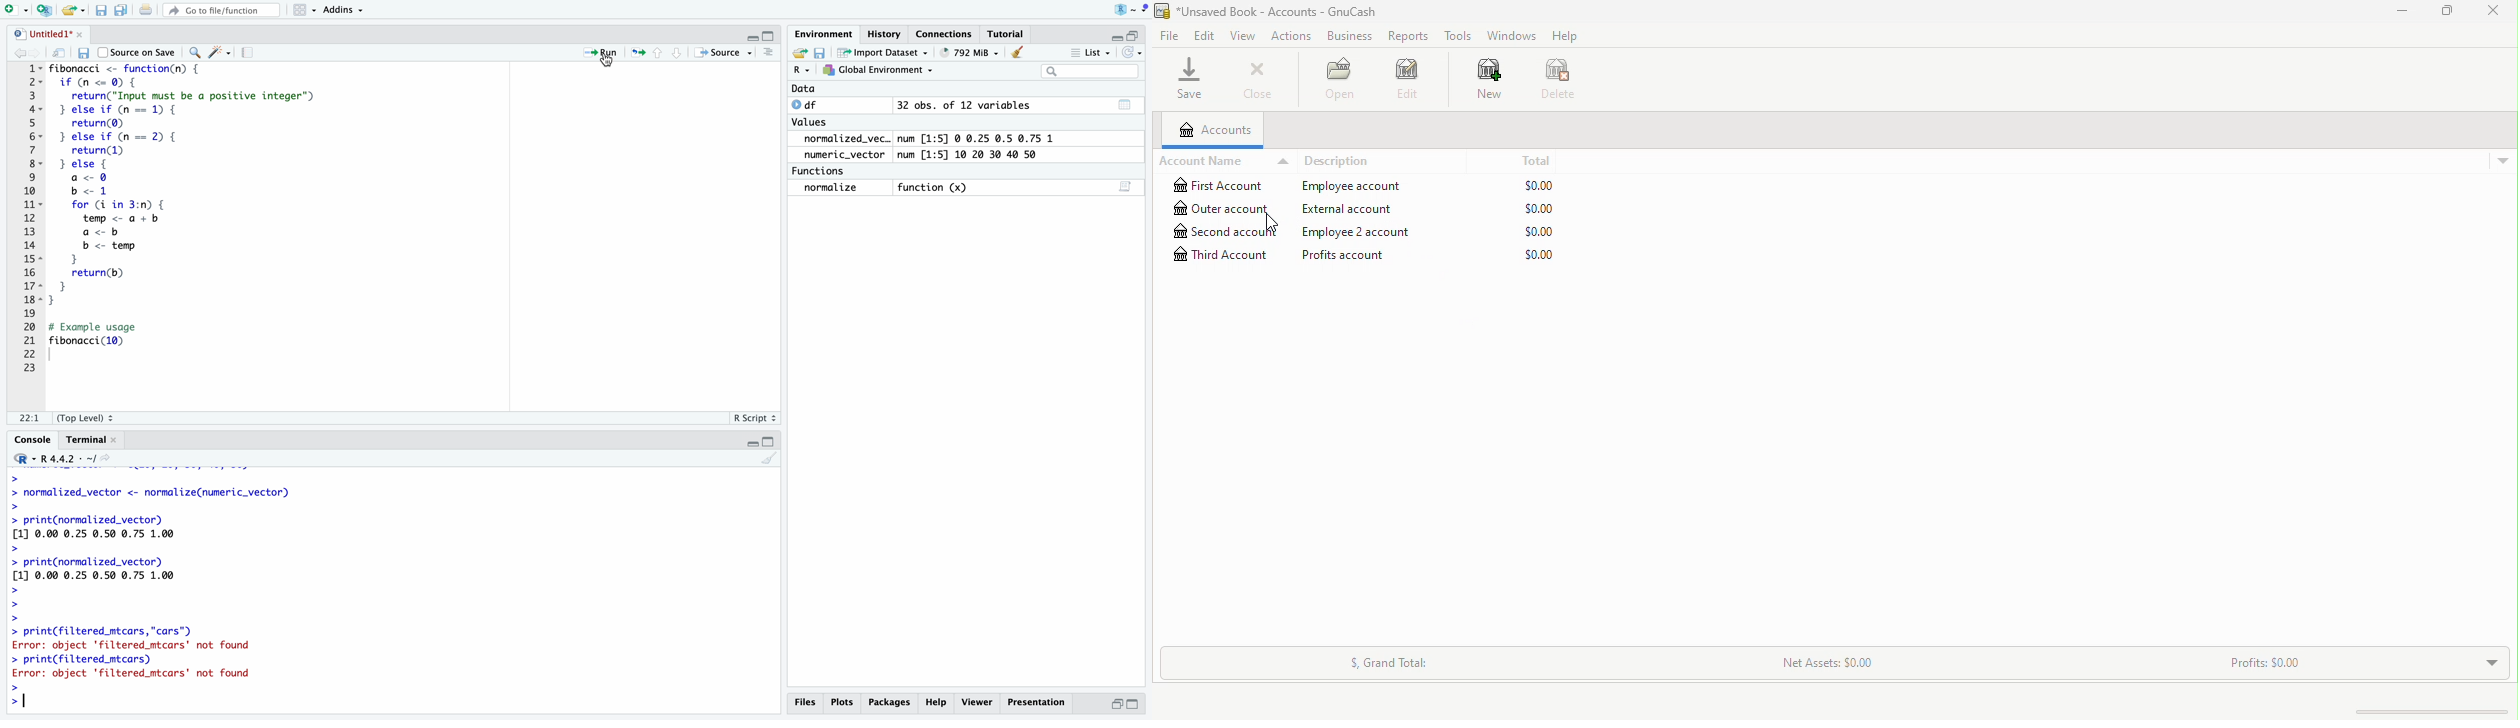 This screenshot has height=728, width=2520. What do you see at coordinates (770, 440) in the screenshot?
I see `maximize` at bounding box center [770, 440].